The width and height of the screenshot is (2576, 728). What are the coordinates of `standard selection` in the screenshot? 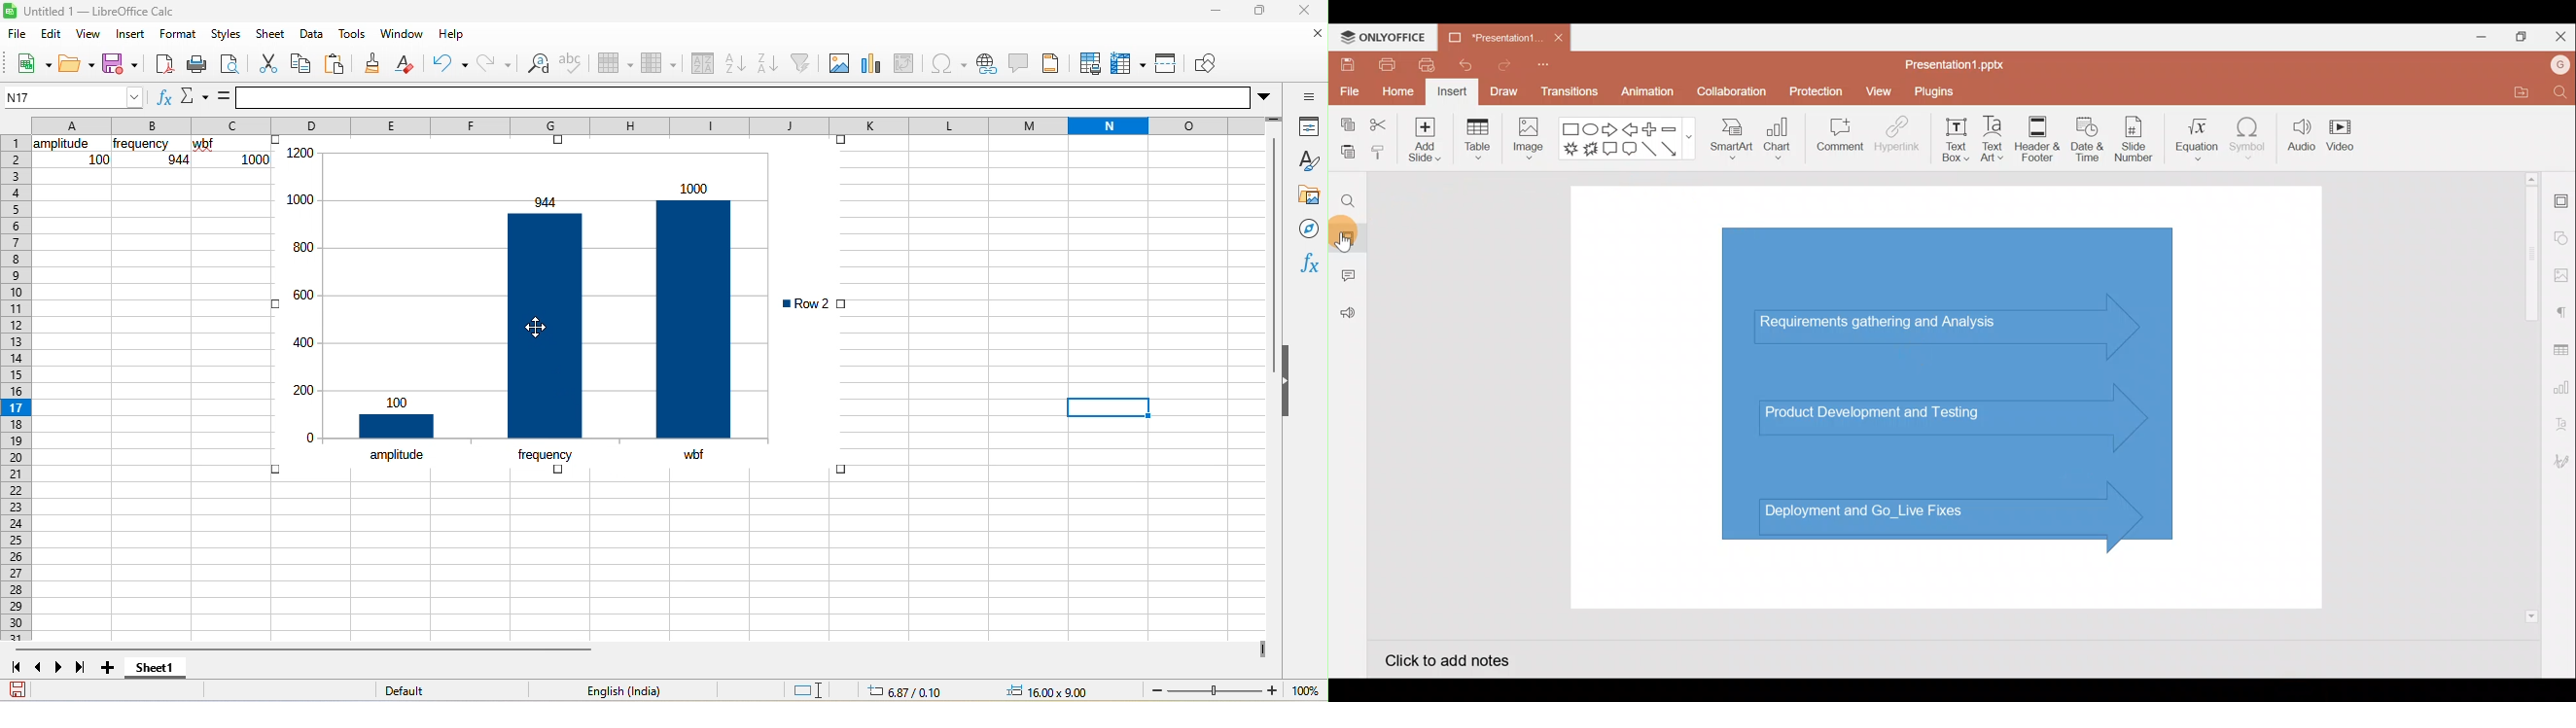 It's located at (811, 692).